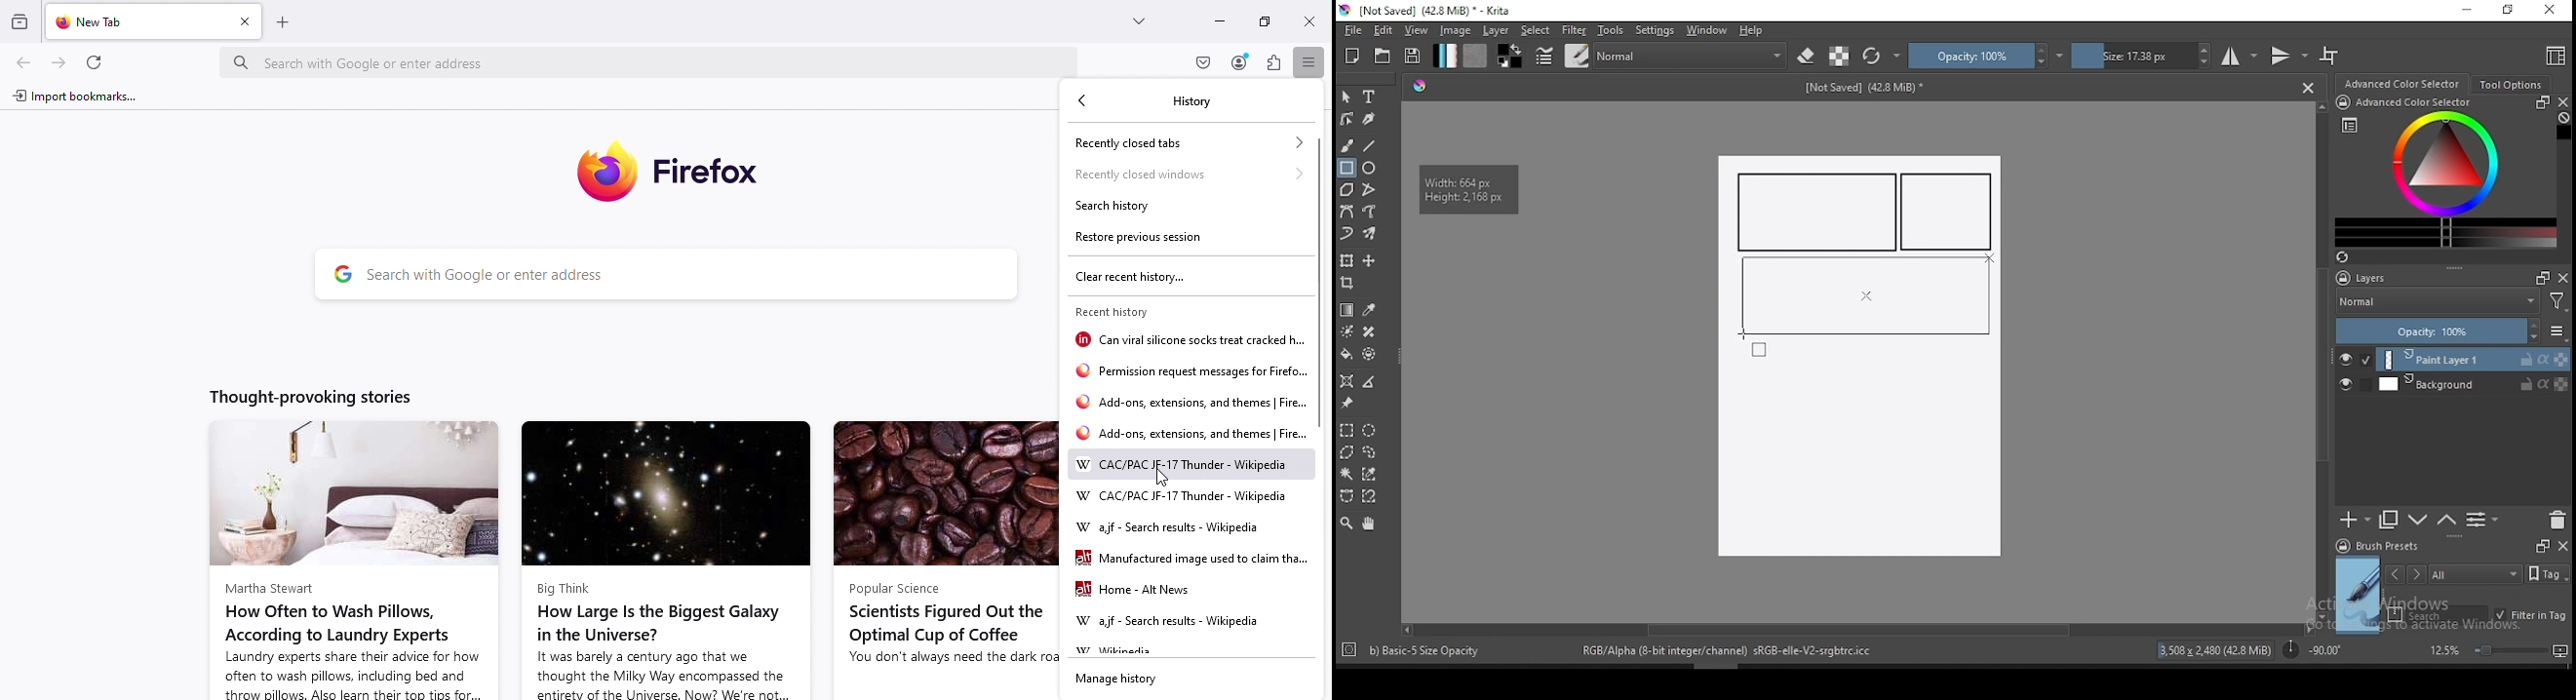 The width and height of the screenshot is (2576, 700). I want to click on wrap around mode, so click(2330, 55).